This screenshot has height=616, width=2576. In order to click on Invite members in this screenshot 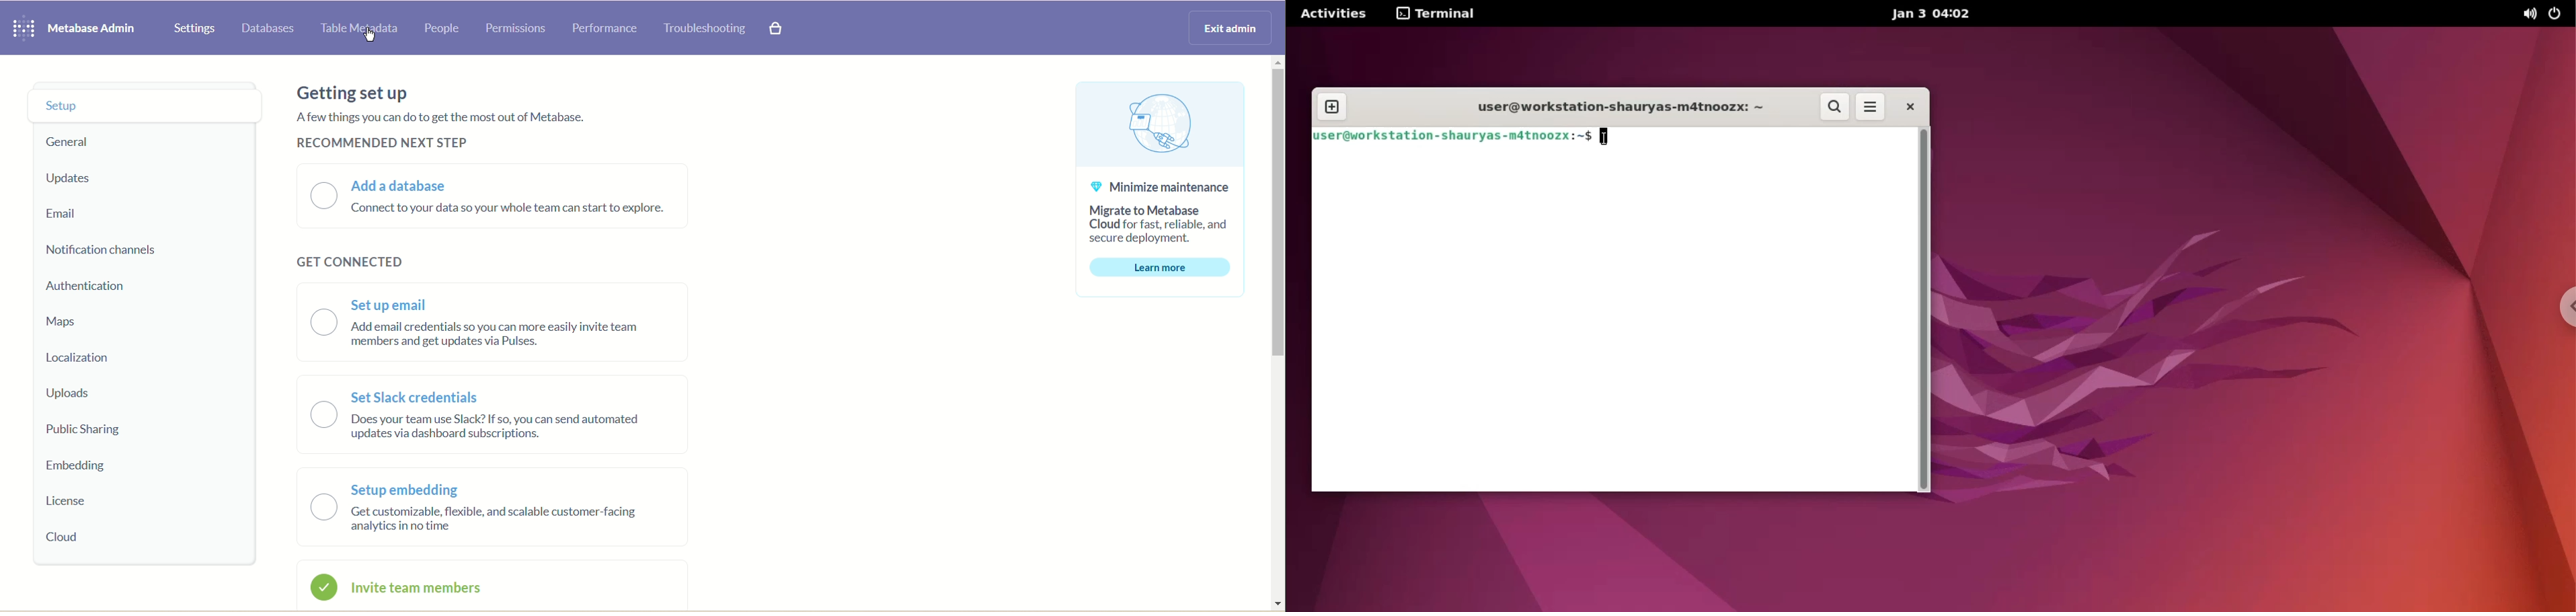, I will do `click(485, 585)`.